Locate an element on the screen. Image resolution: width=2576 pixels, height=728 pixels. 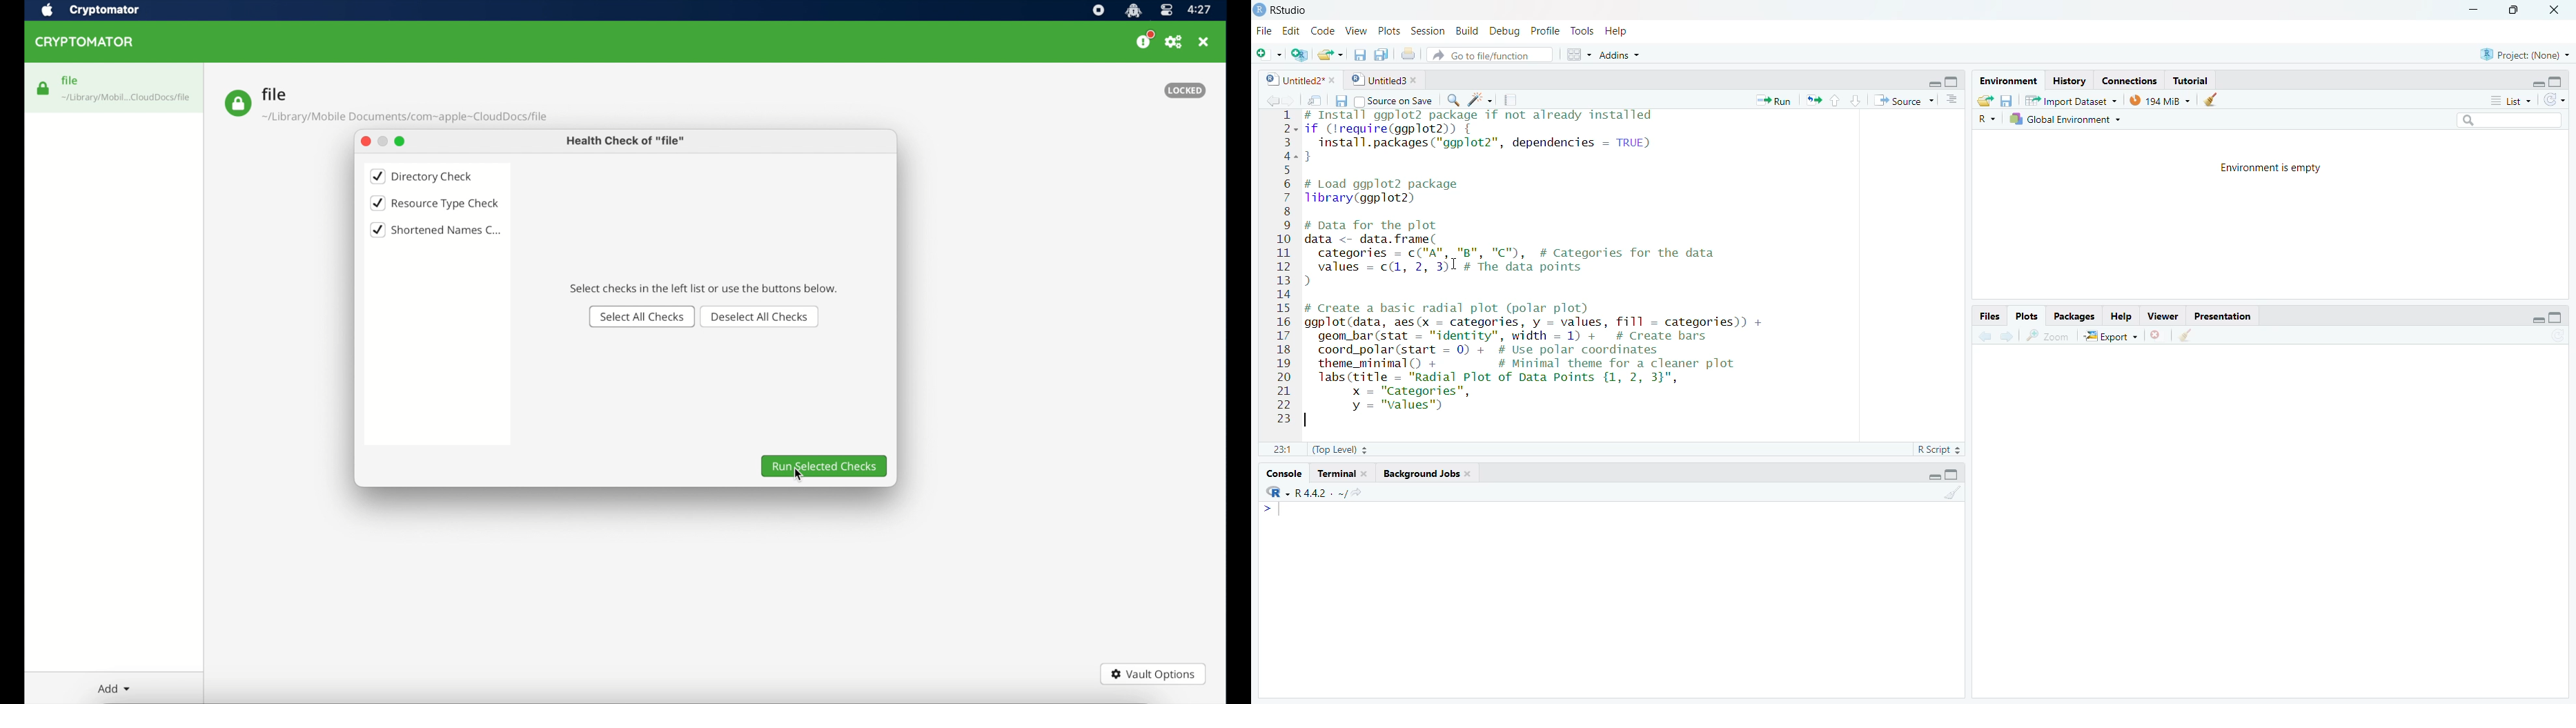
Search bar is located at coordinates (2511, 118).